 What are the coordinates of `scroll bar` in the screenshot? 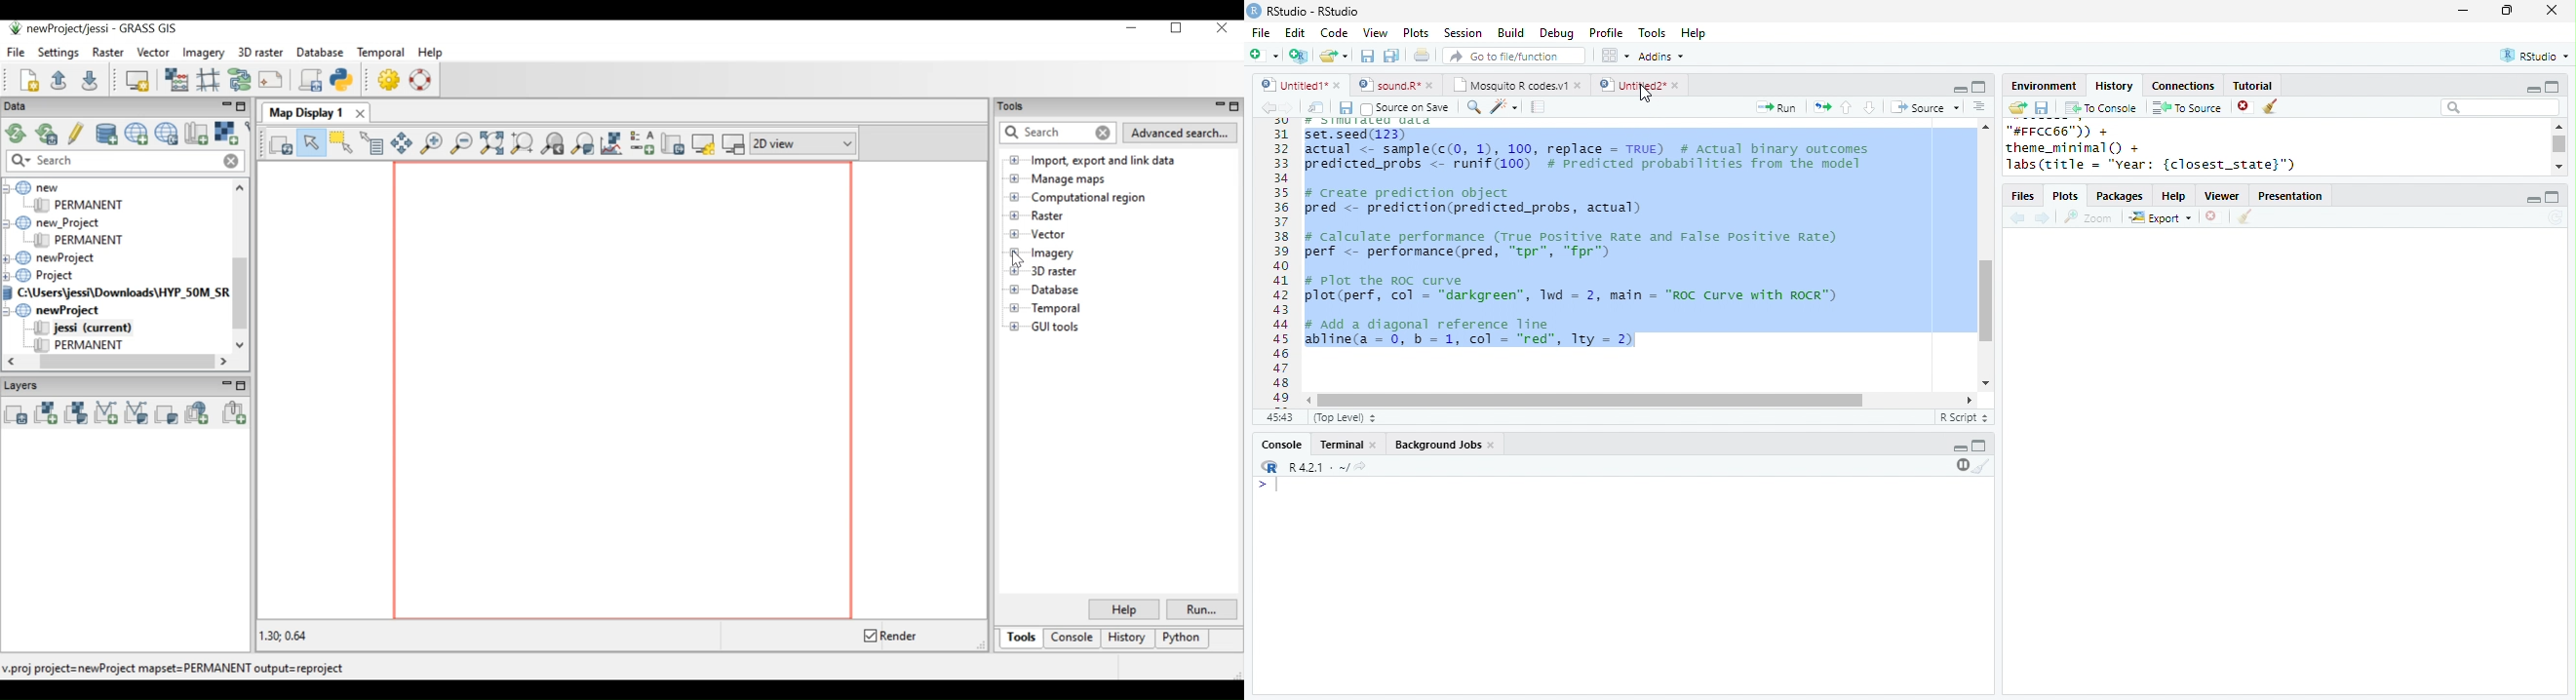 It's located at (1590, 401).